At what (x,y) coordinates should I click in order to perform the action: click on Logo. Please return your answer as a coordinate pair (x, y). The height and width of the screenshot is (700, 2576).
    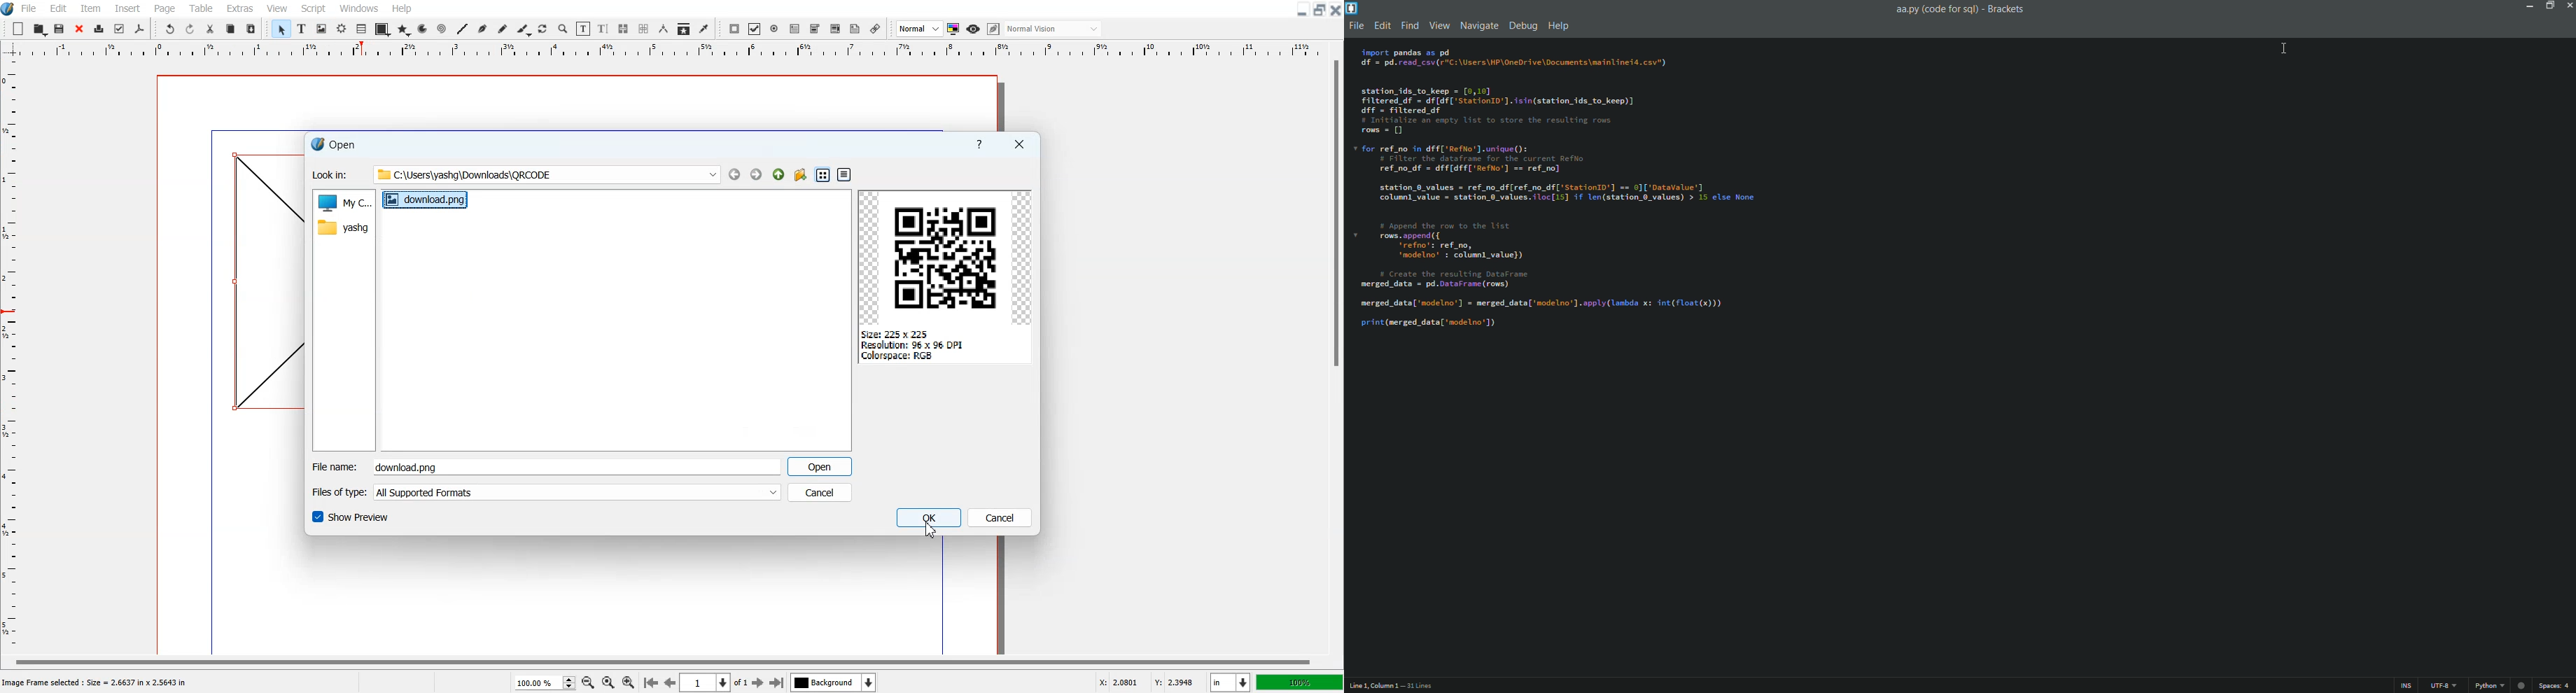
    Looking at the image, I should click on (8, 9).